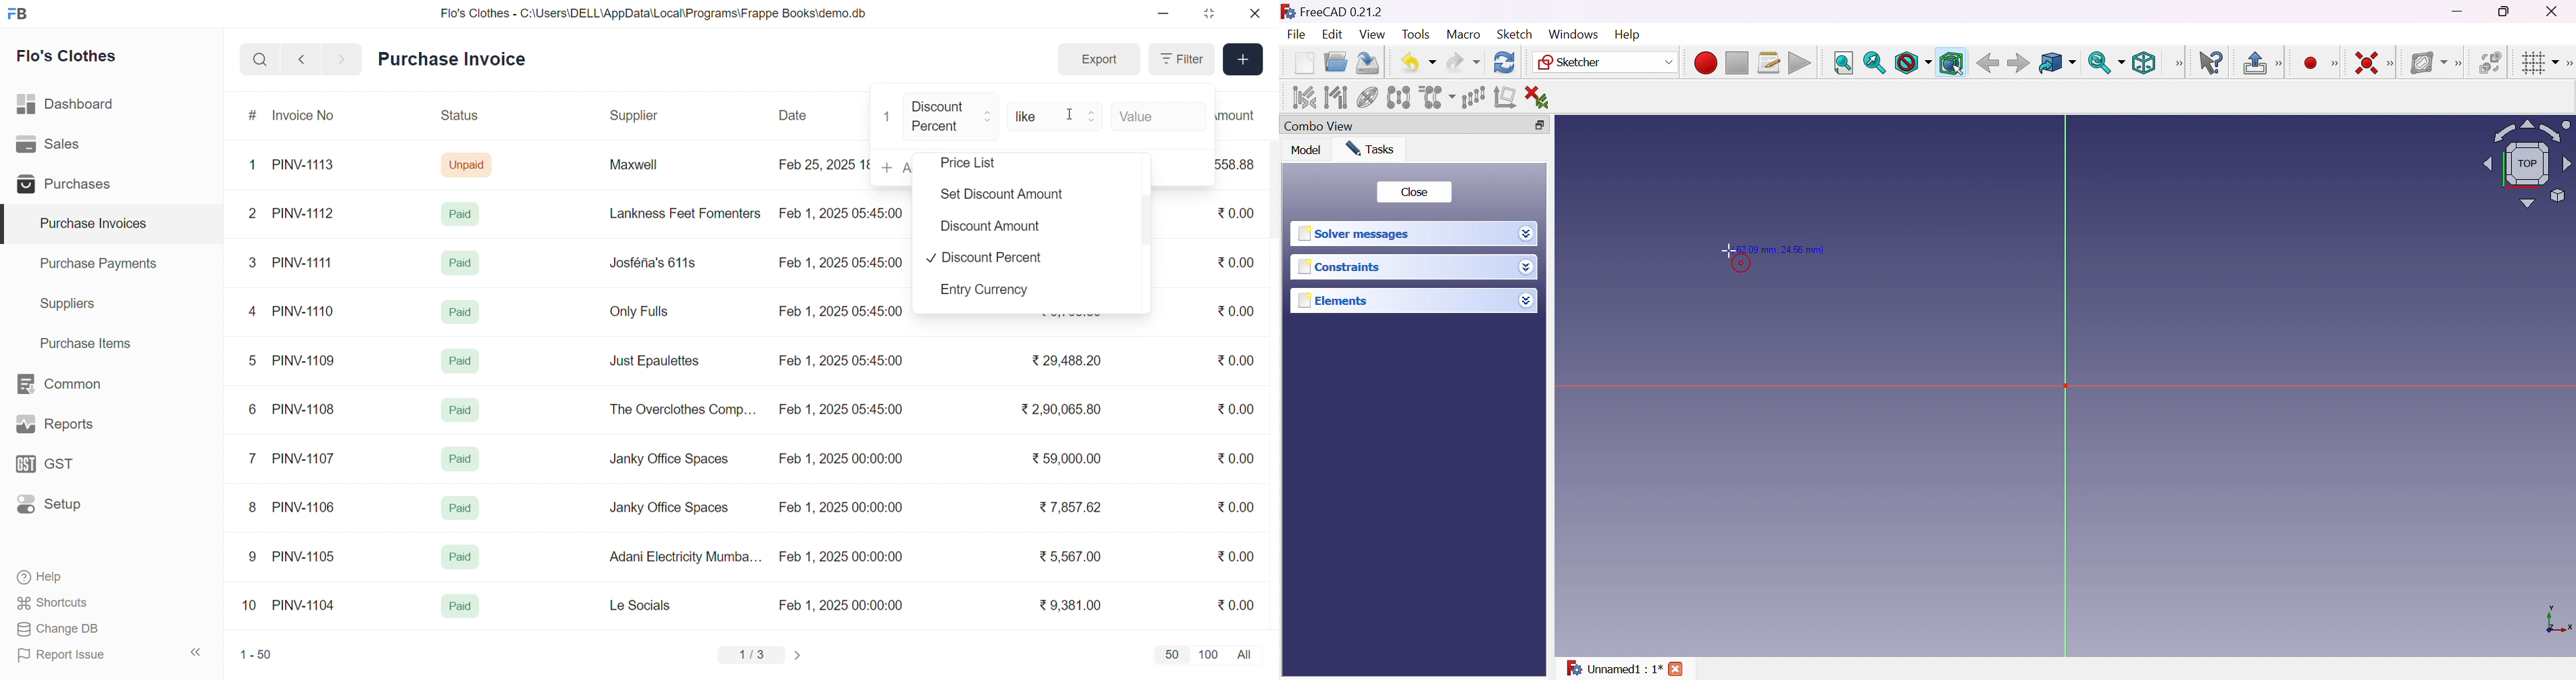  Describe the element at coordinates (1335, 63) in the screenshot. I see `Open...` at that location.